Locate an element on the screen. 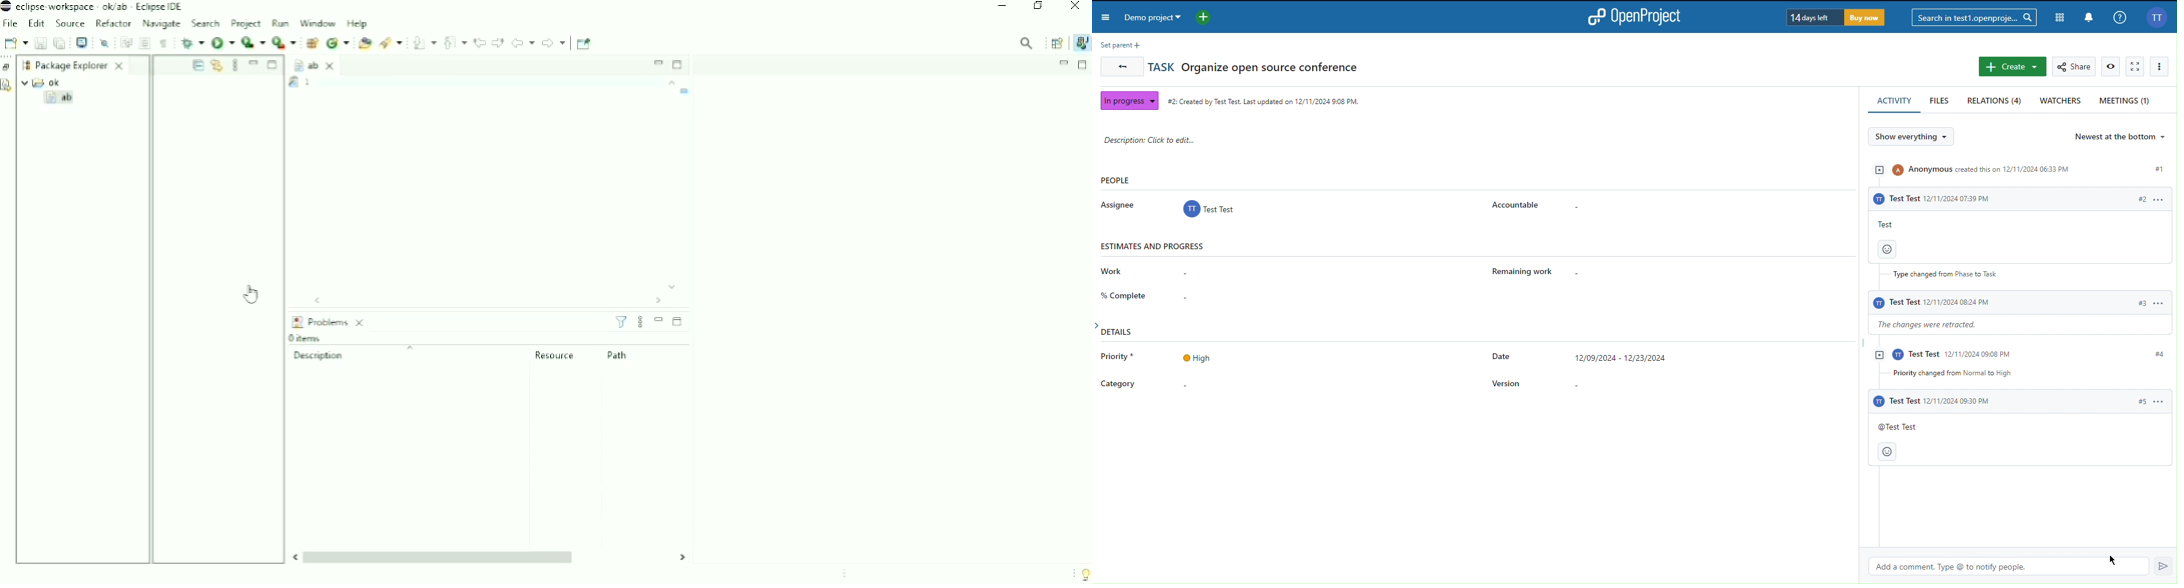  Minimize is located at coordinates (657, 62).